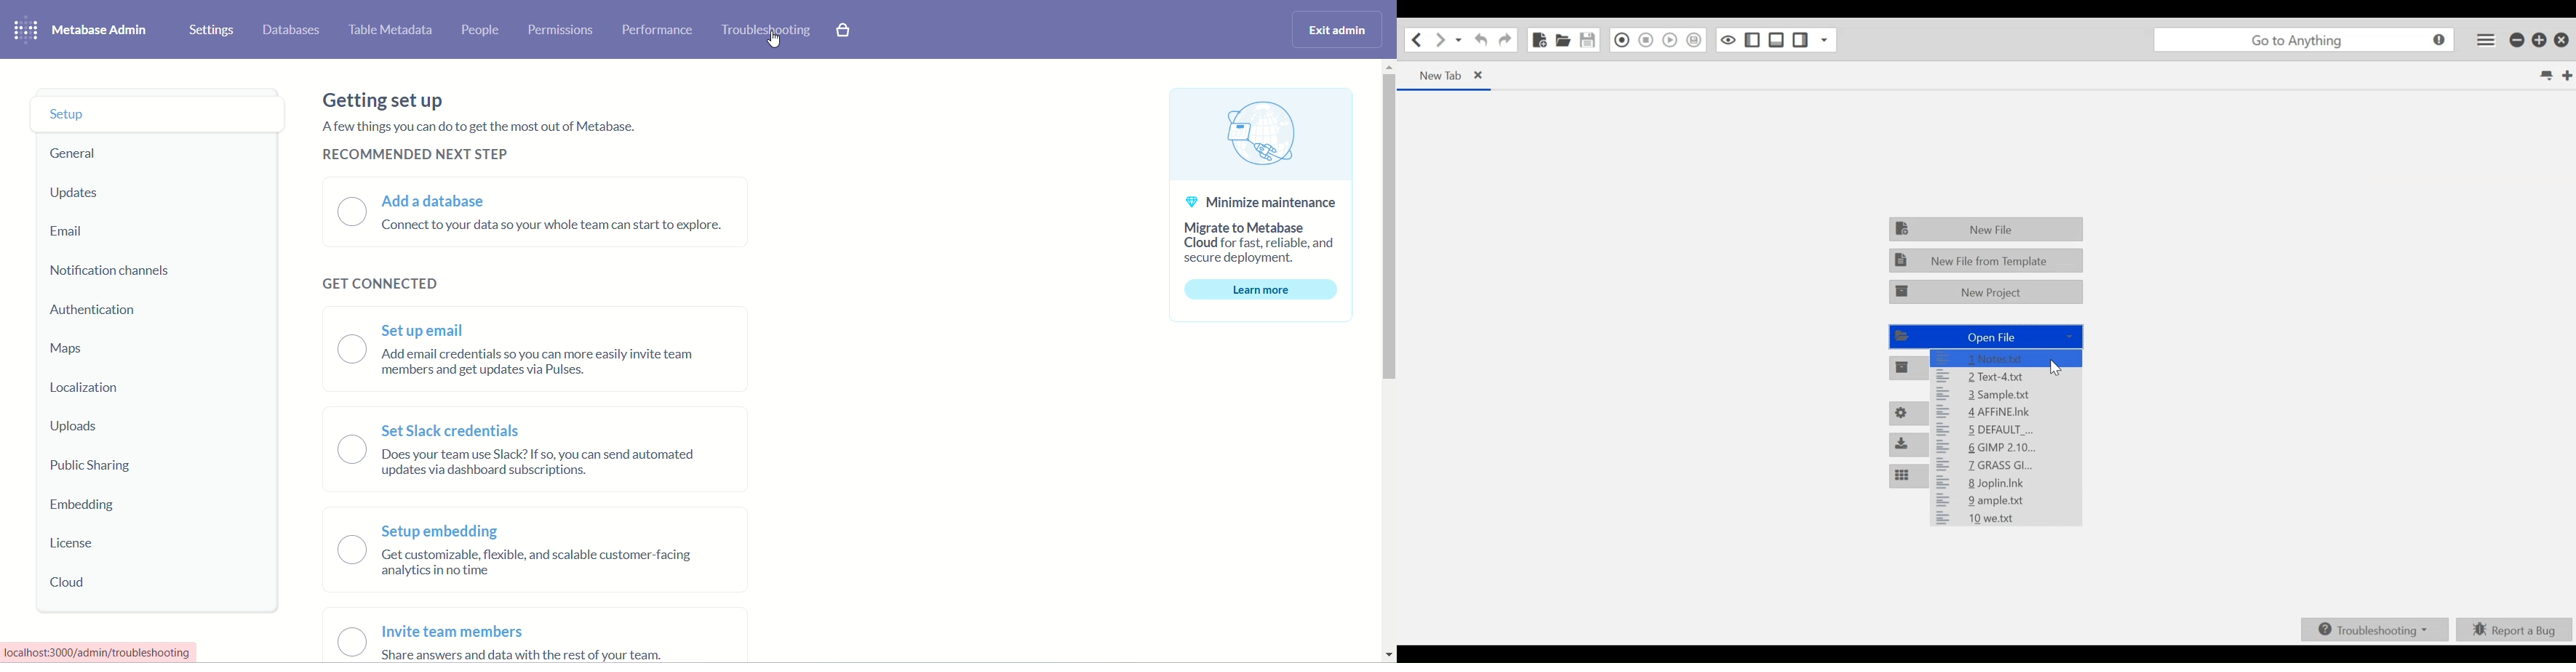 This screenshot has width=2576, height=672. I want to click on 5 DEFAULT _..., so click(2010, 428).